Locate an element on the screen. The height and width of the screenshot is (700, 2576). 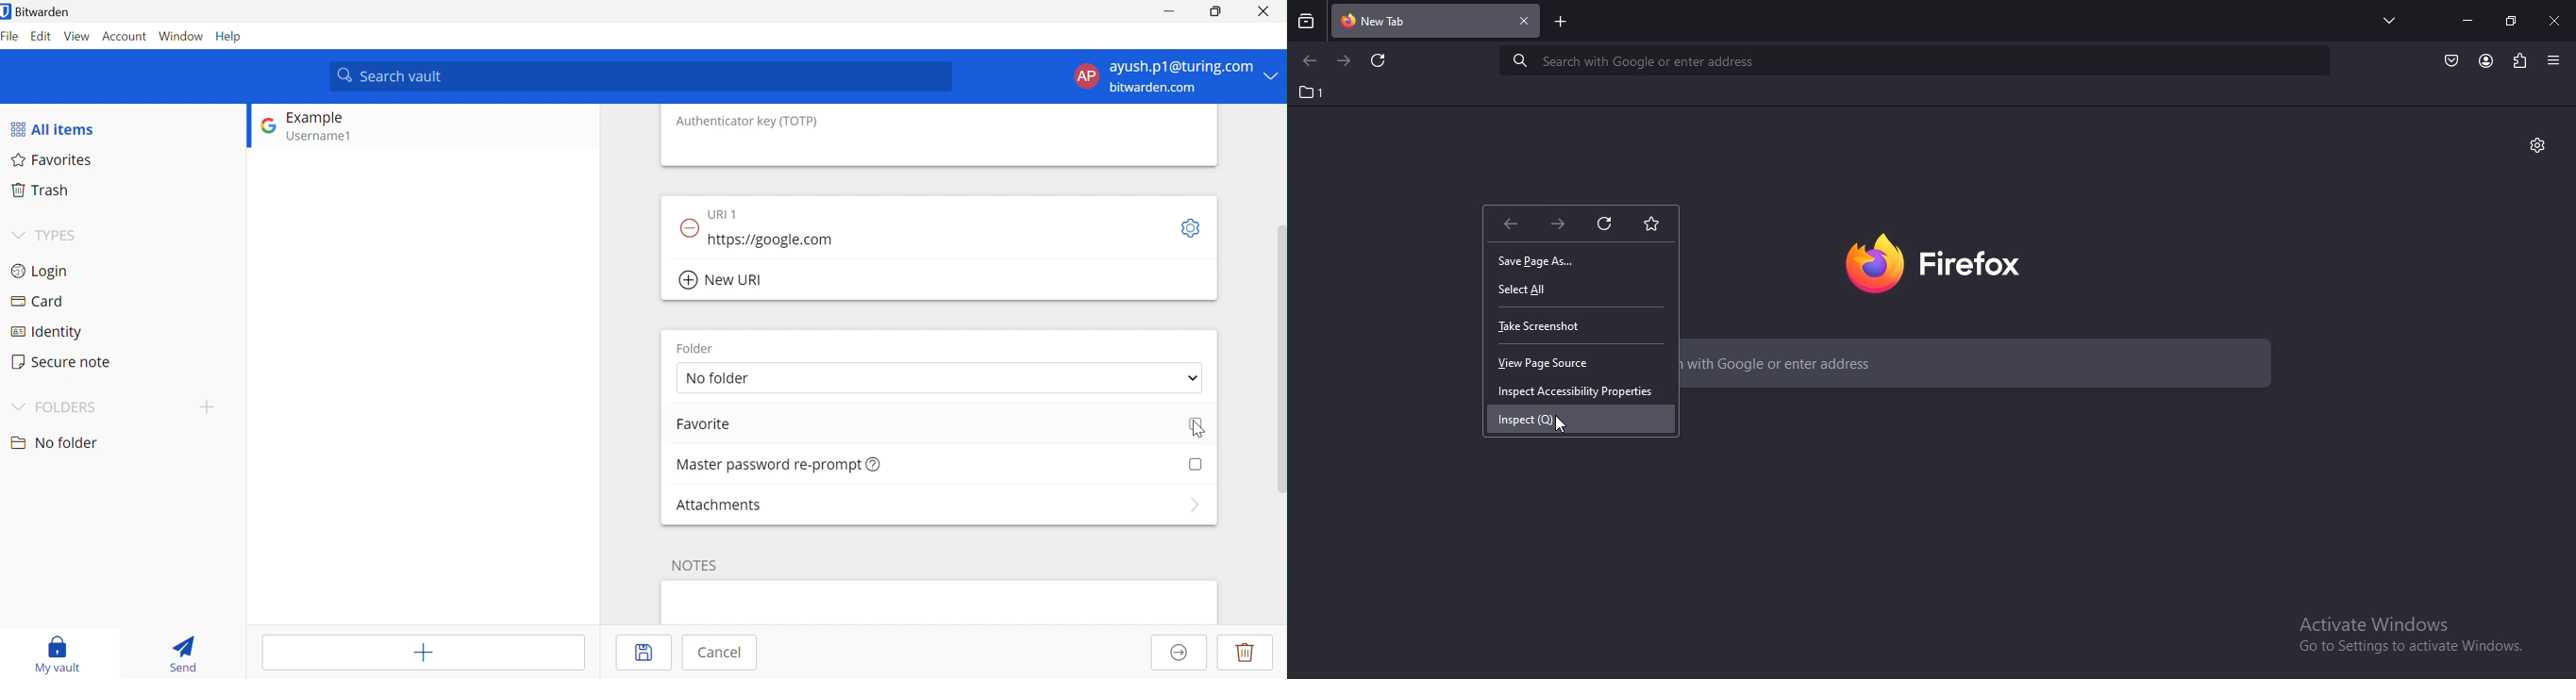
My vault is located at coordinates (59, 653).